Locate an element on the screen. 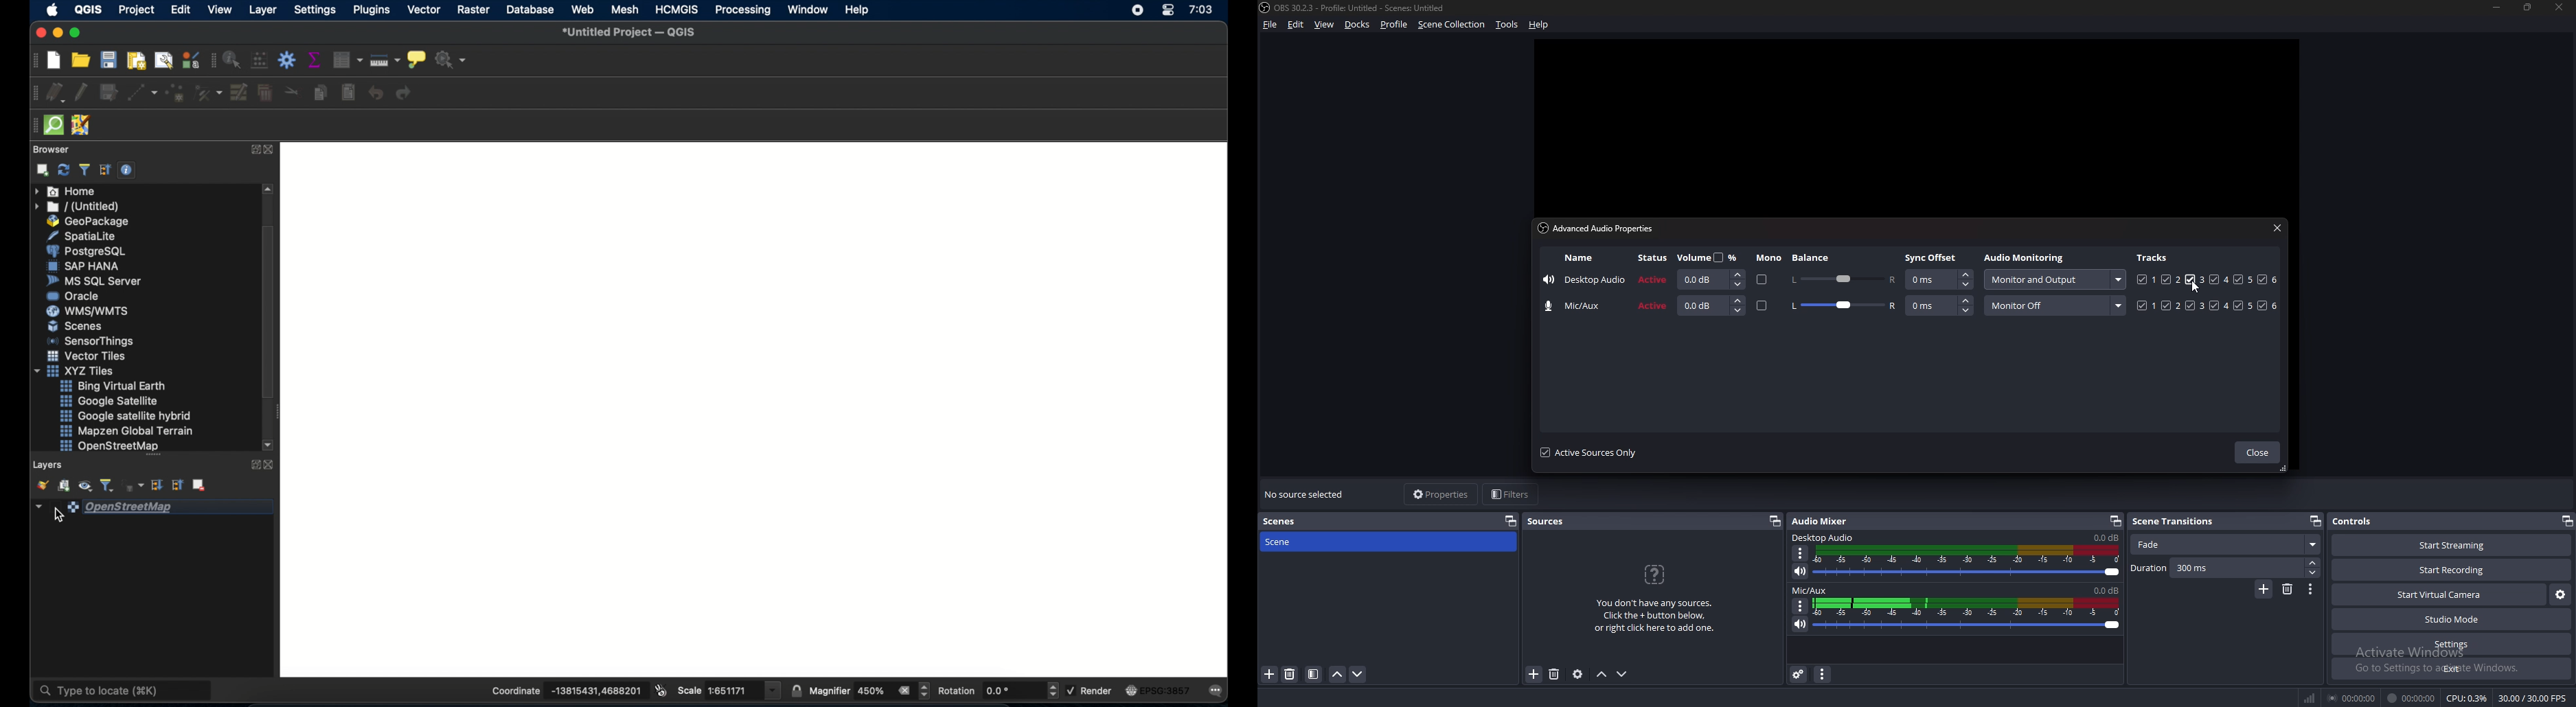 The height and width of the screenshot is (728, 2576). help is located at coordinates (1541, 23).